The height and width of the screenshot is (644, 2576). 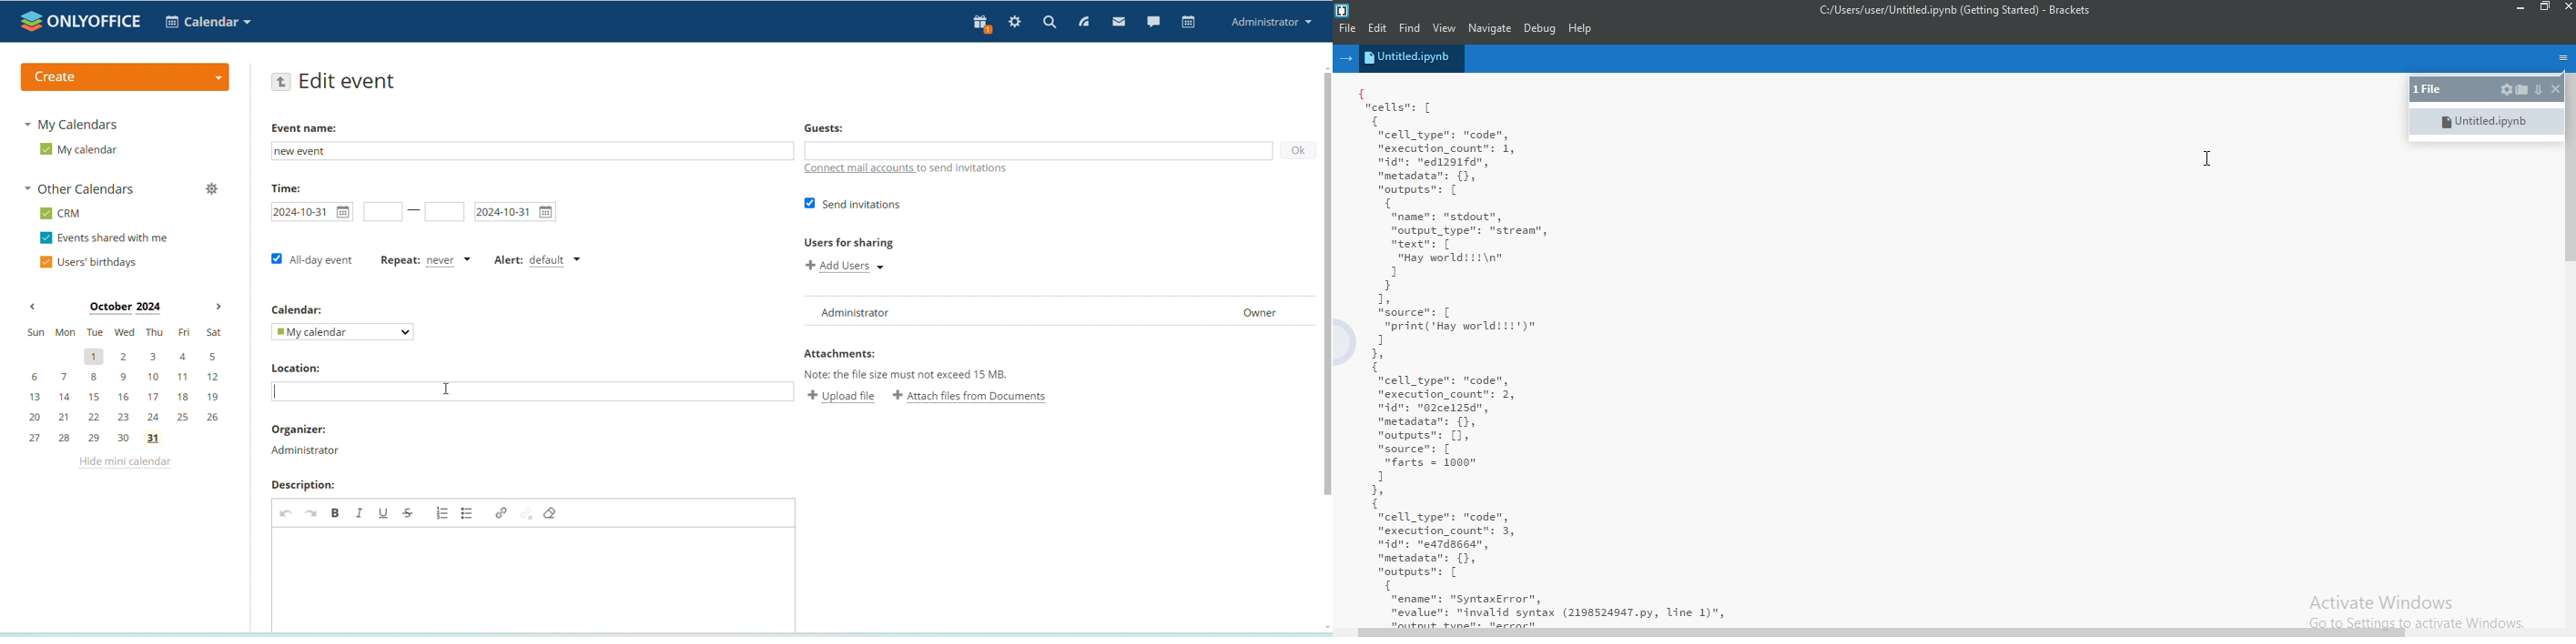 I want to click on edit event description, so click(x=532, y=579).